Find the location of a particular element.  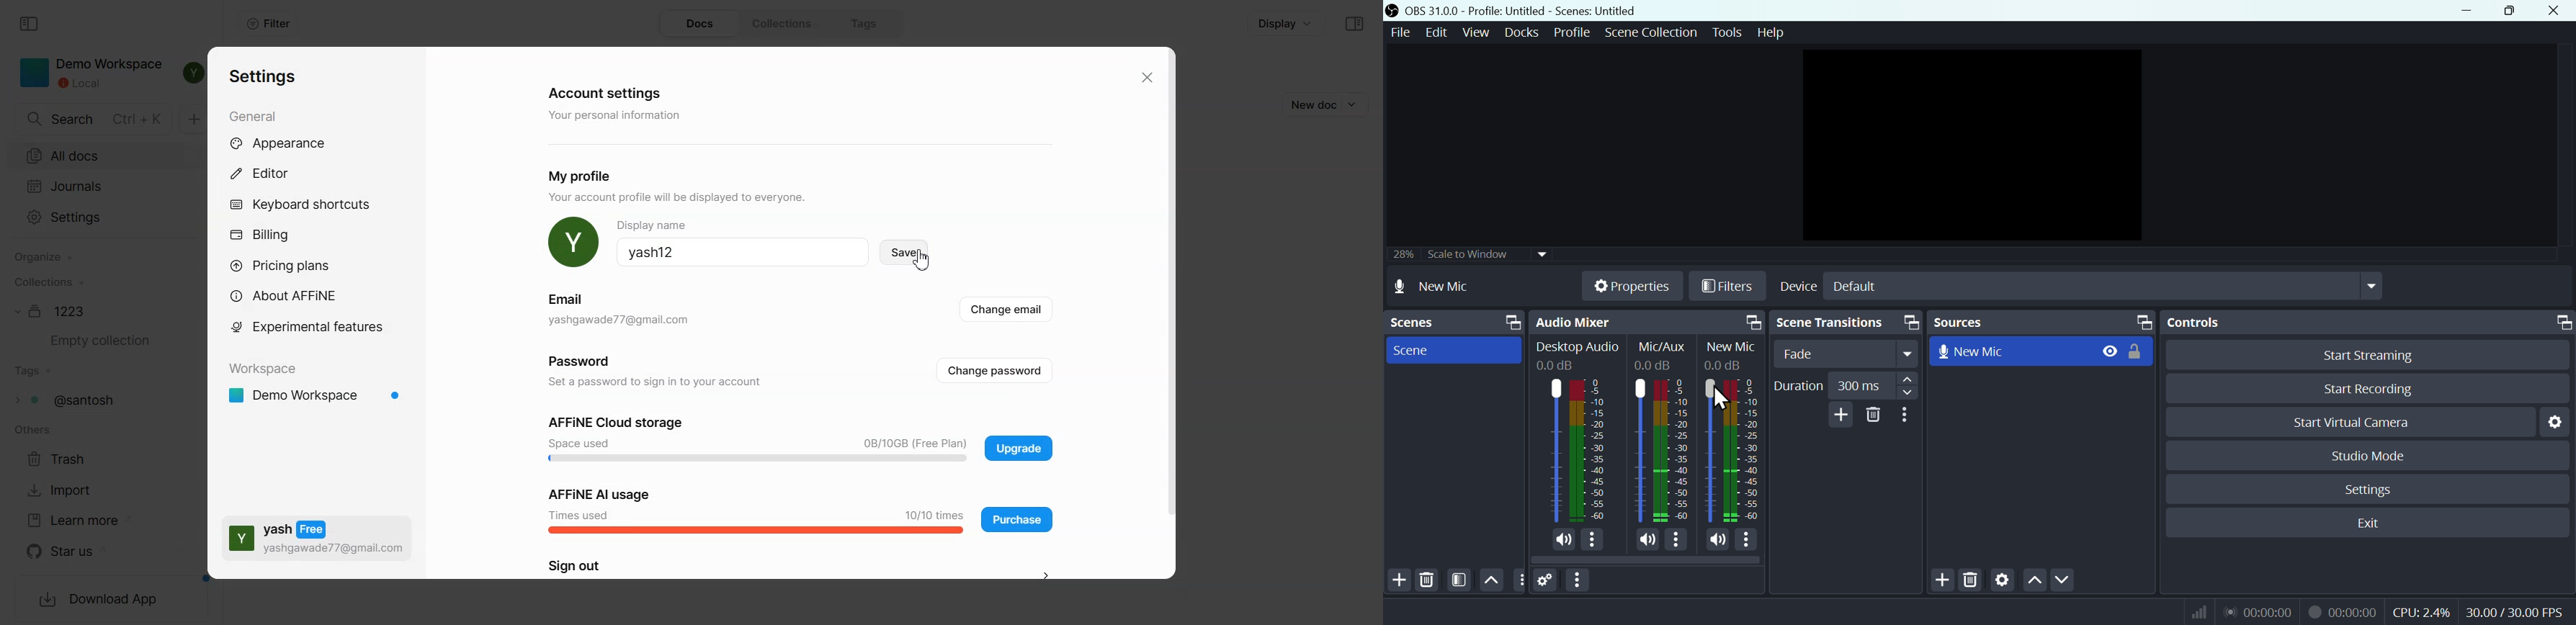

About AFFiNE is located at coordinates (288, 296).